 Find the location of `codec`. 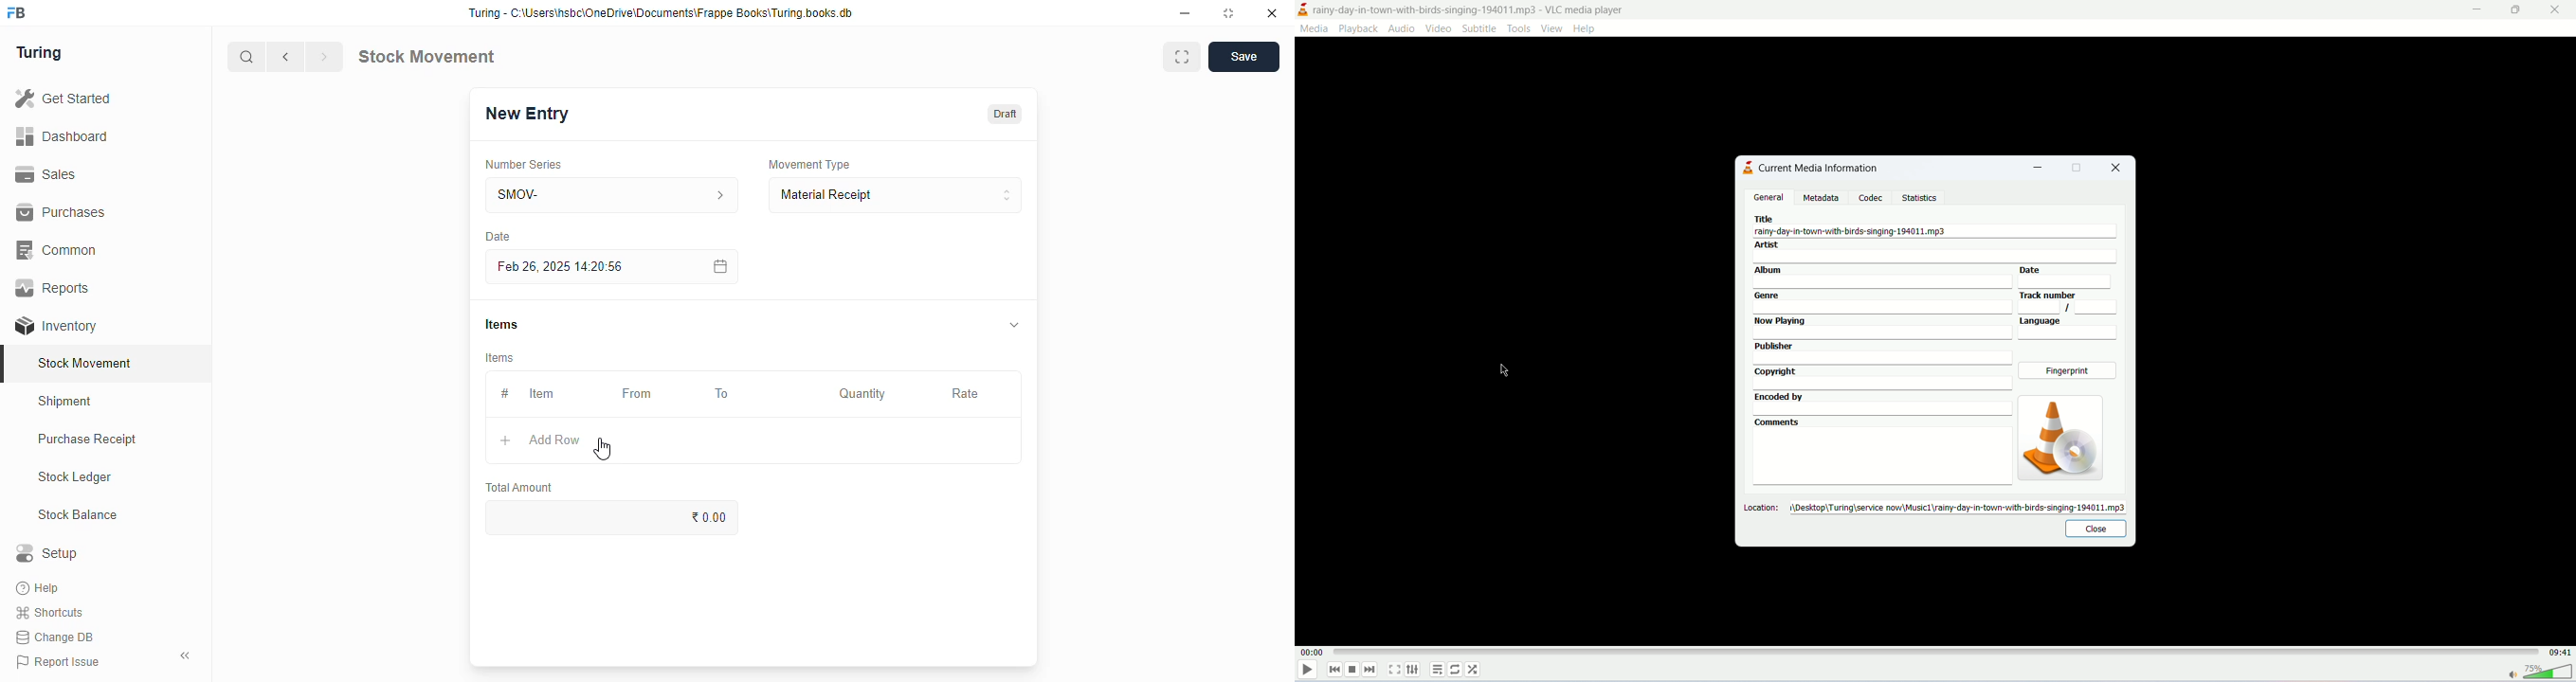

codec is located at coordinates (1875, 199).